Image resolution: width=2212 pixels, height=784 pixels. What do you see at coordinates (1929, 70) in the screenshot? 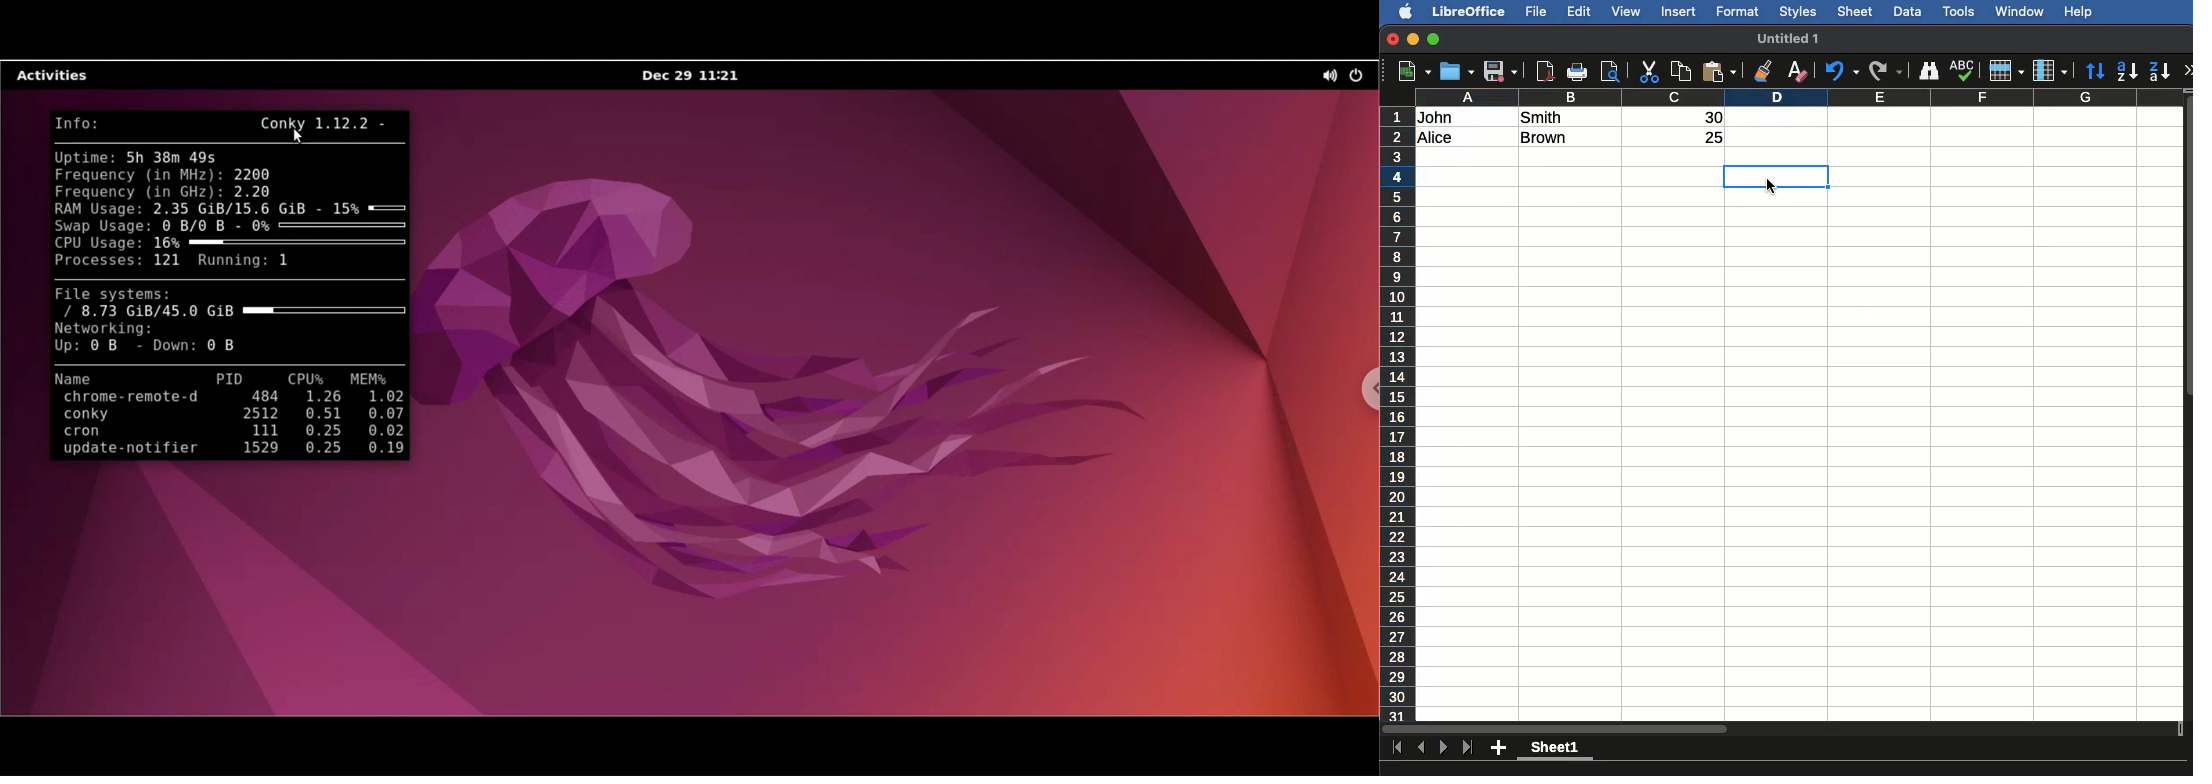
I see `Finding` at bounding box center [1929, 70].